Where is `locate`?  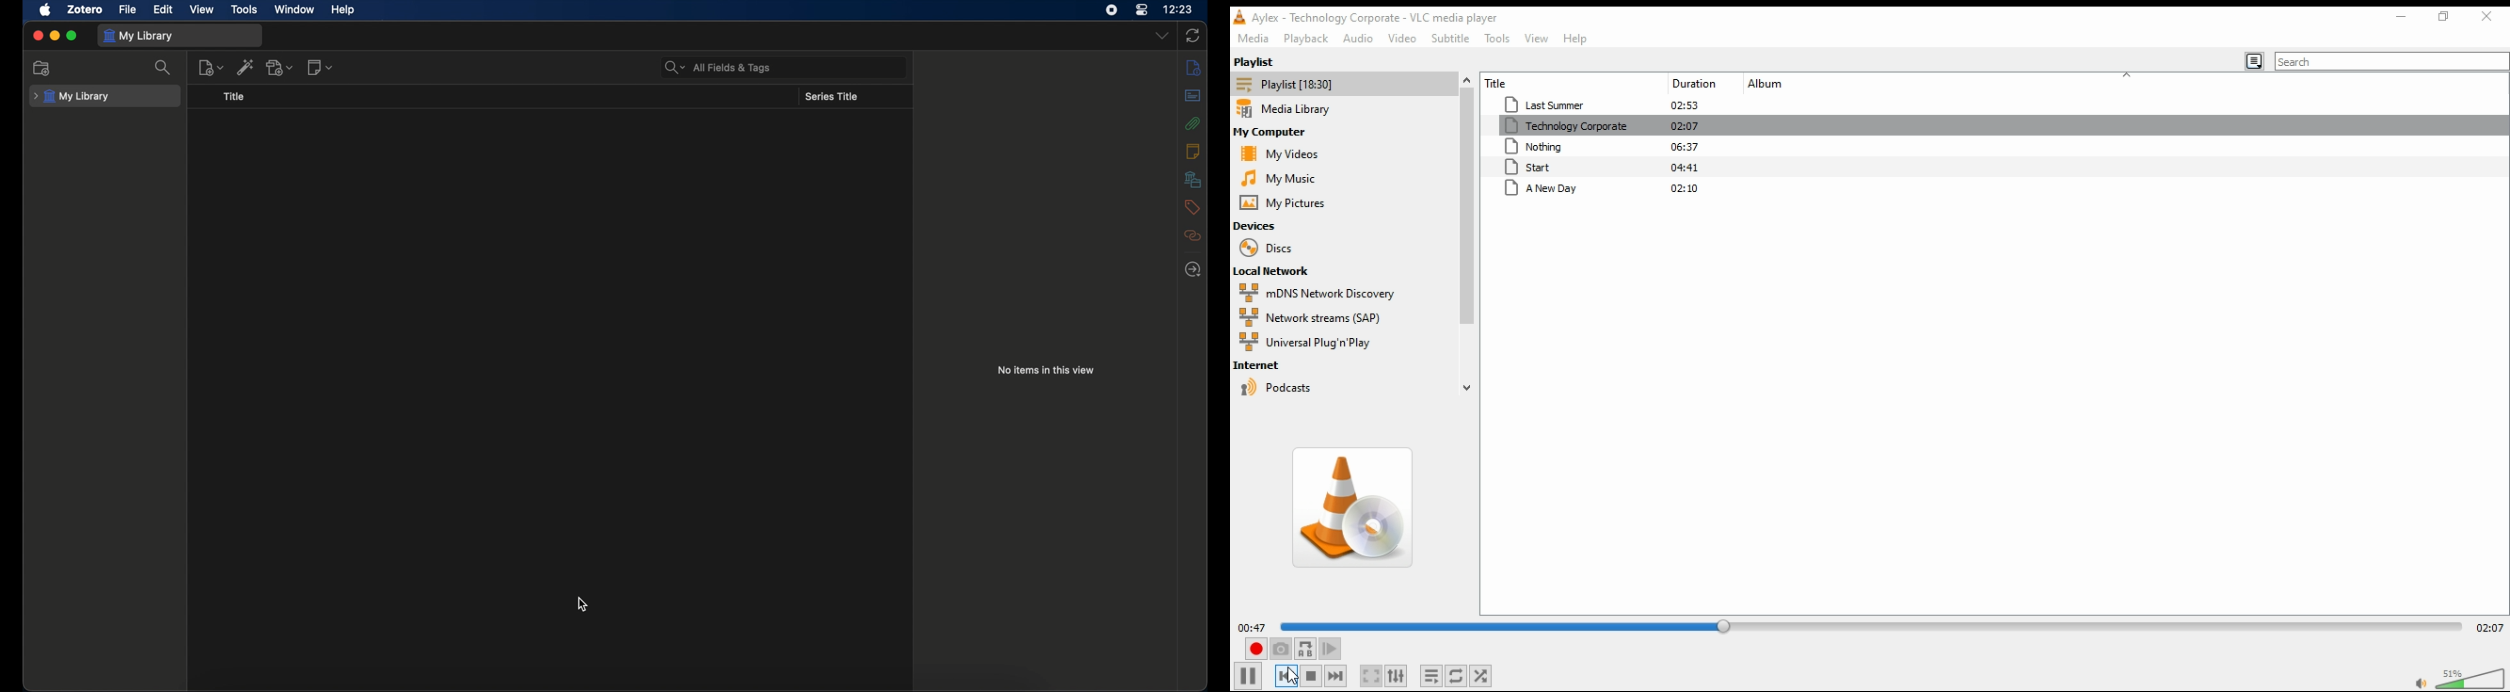
locate is located at coordinates (1193, 270).